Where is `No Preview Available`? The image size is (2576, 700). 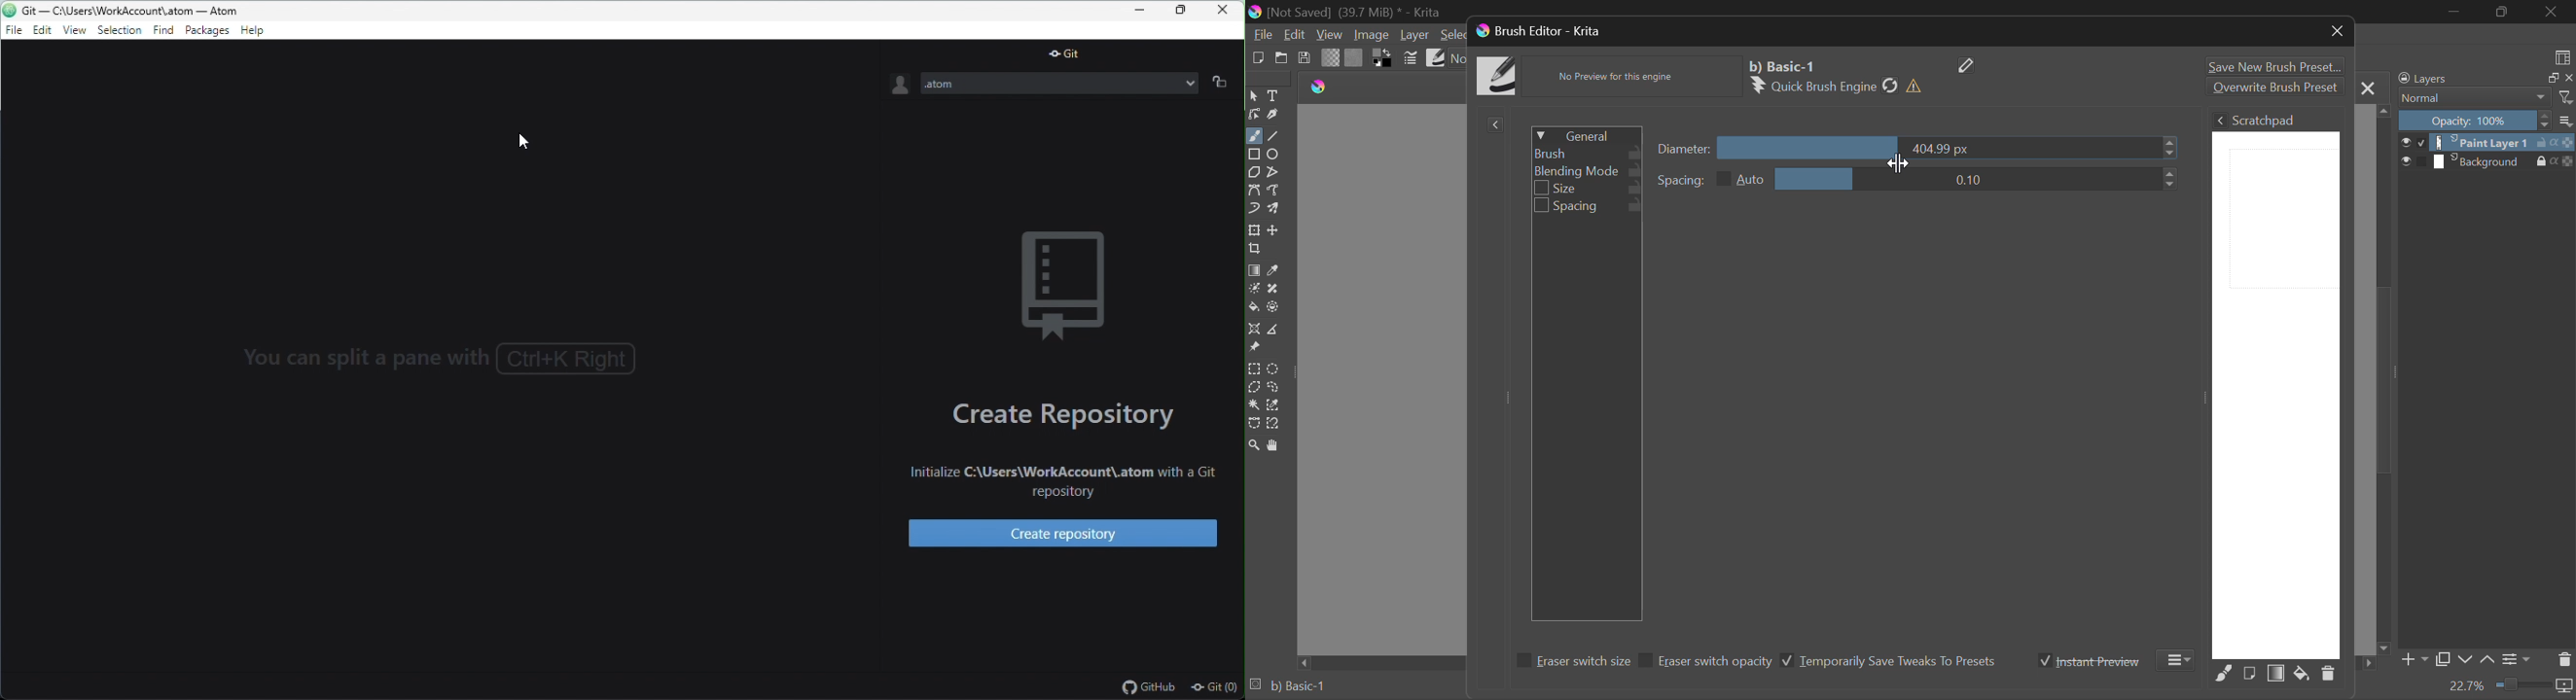 No Preview Available is located at coordinates (1620, 77).